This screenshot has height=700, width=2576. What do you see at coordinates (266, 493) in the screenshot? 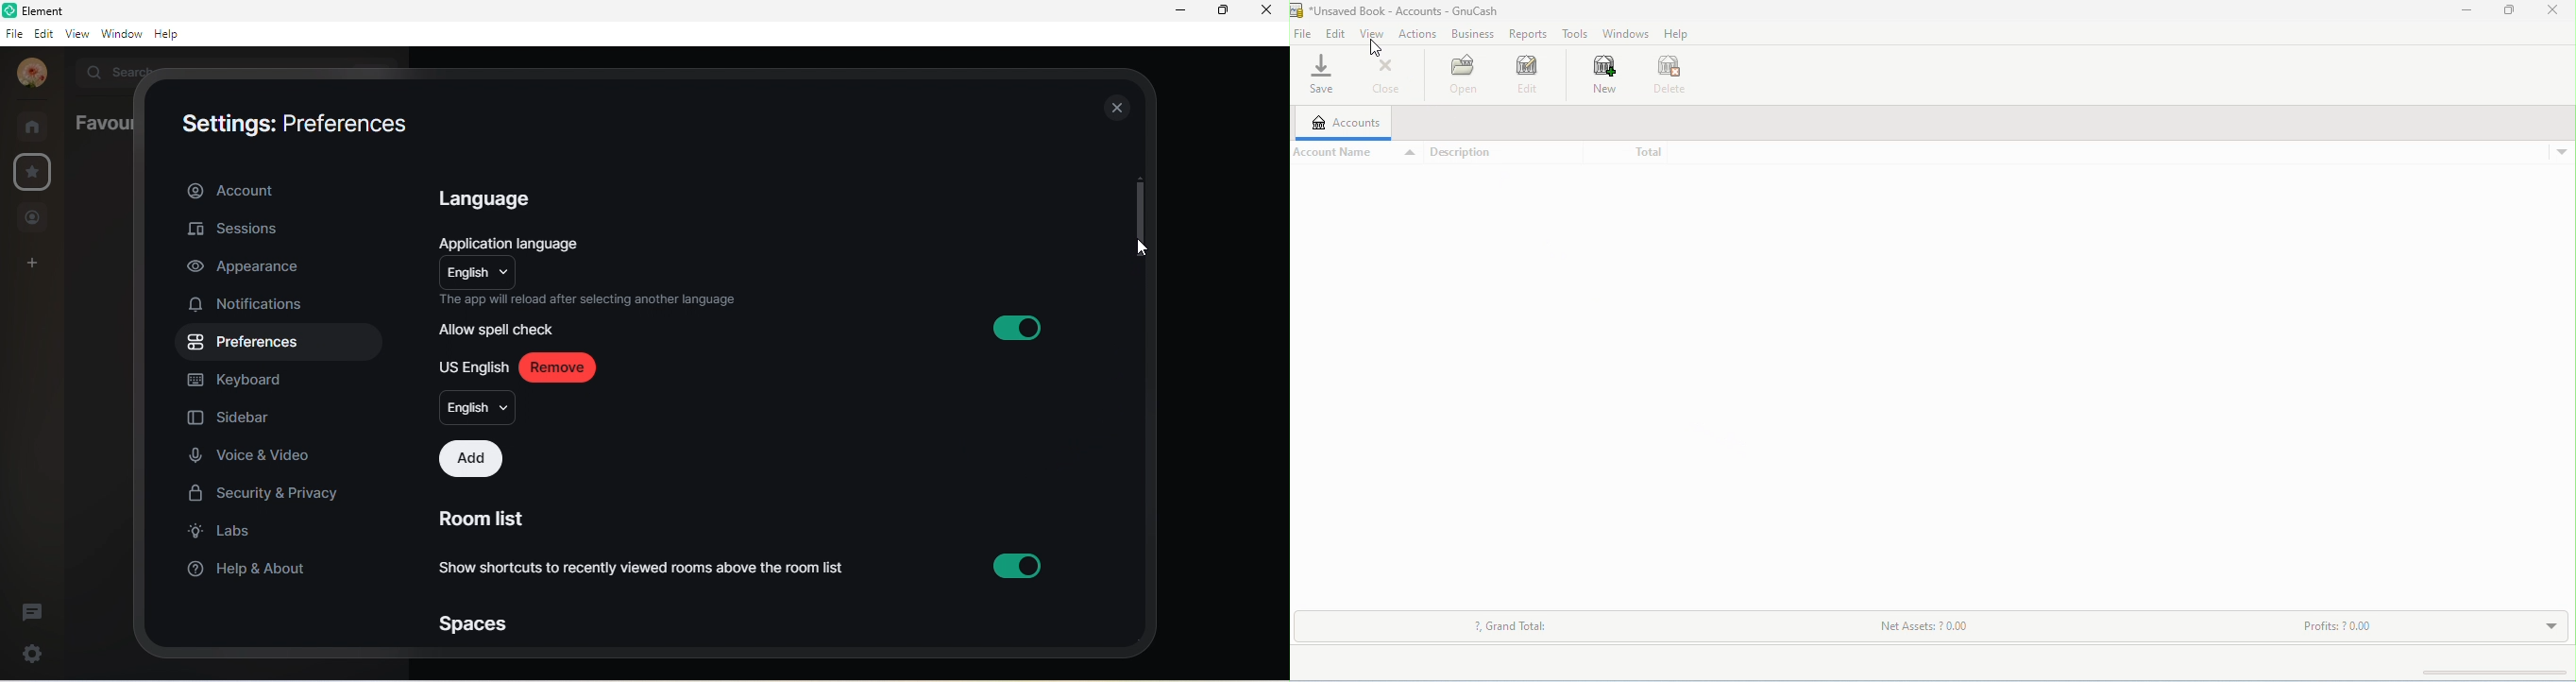
I see `security and privacy` at bounding box center [266, 493].